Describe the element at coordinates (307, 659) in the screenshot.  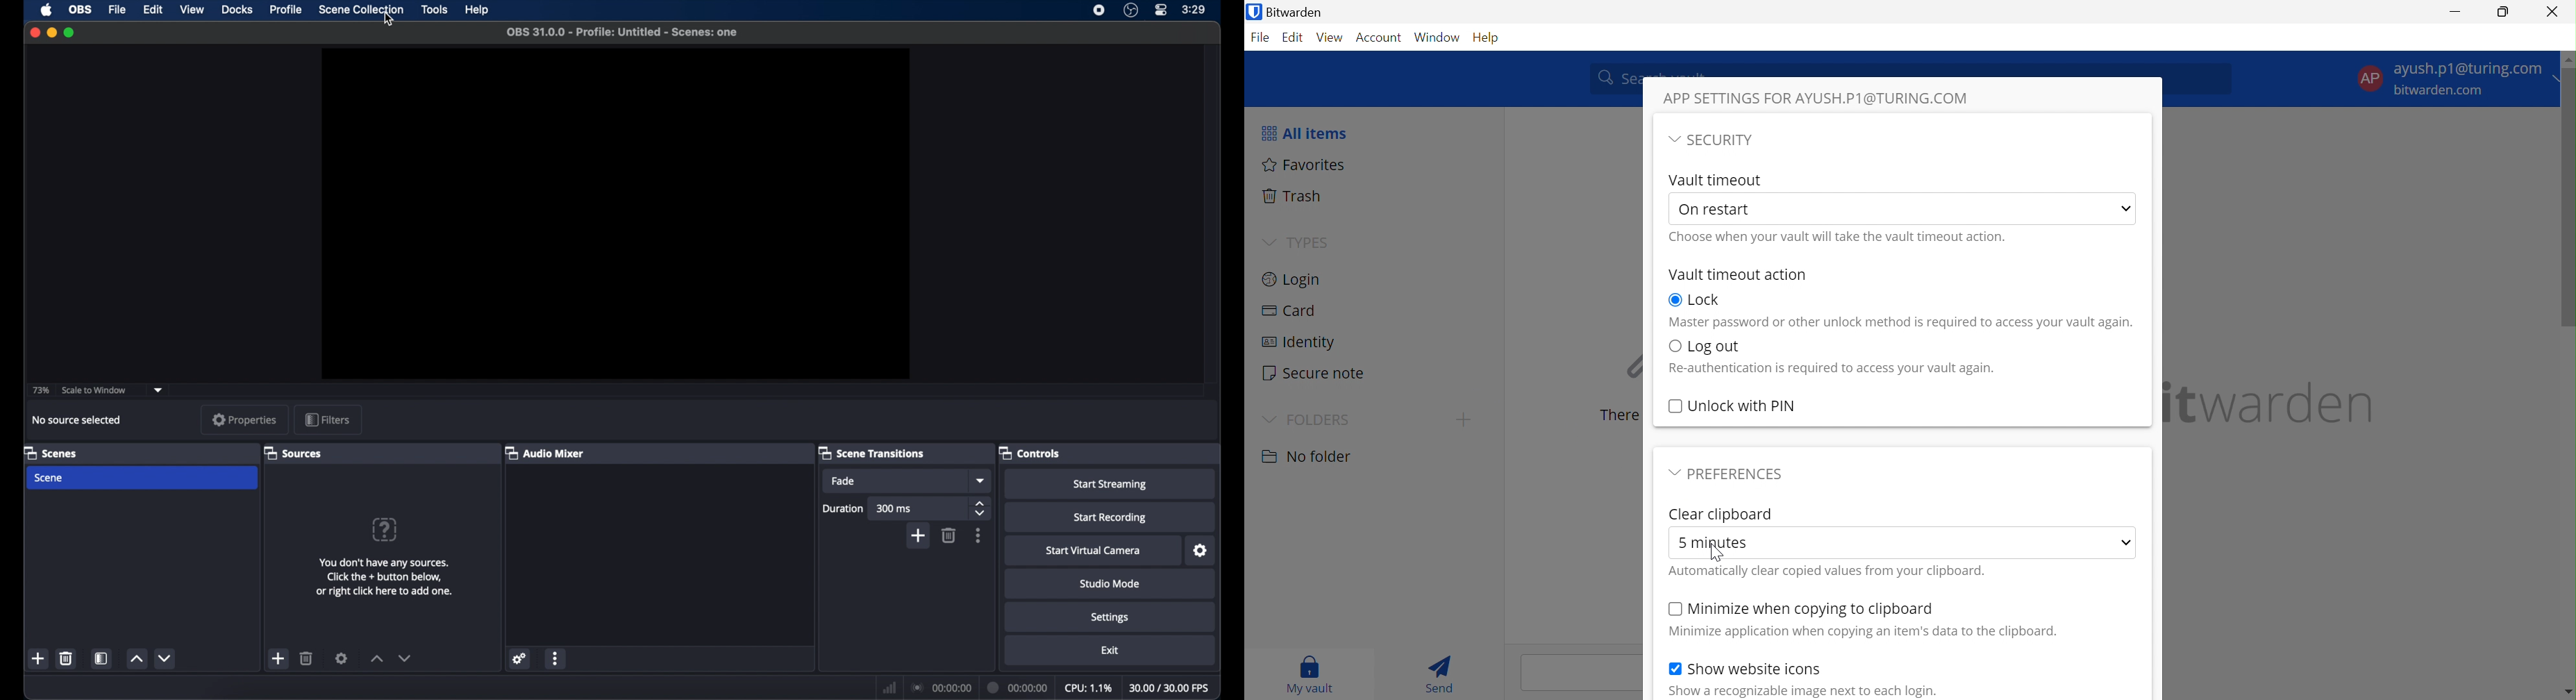
I see `delete` at that location.